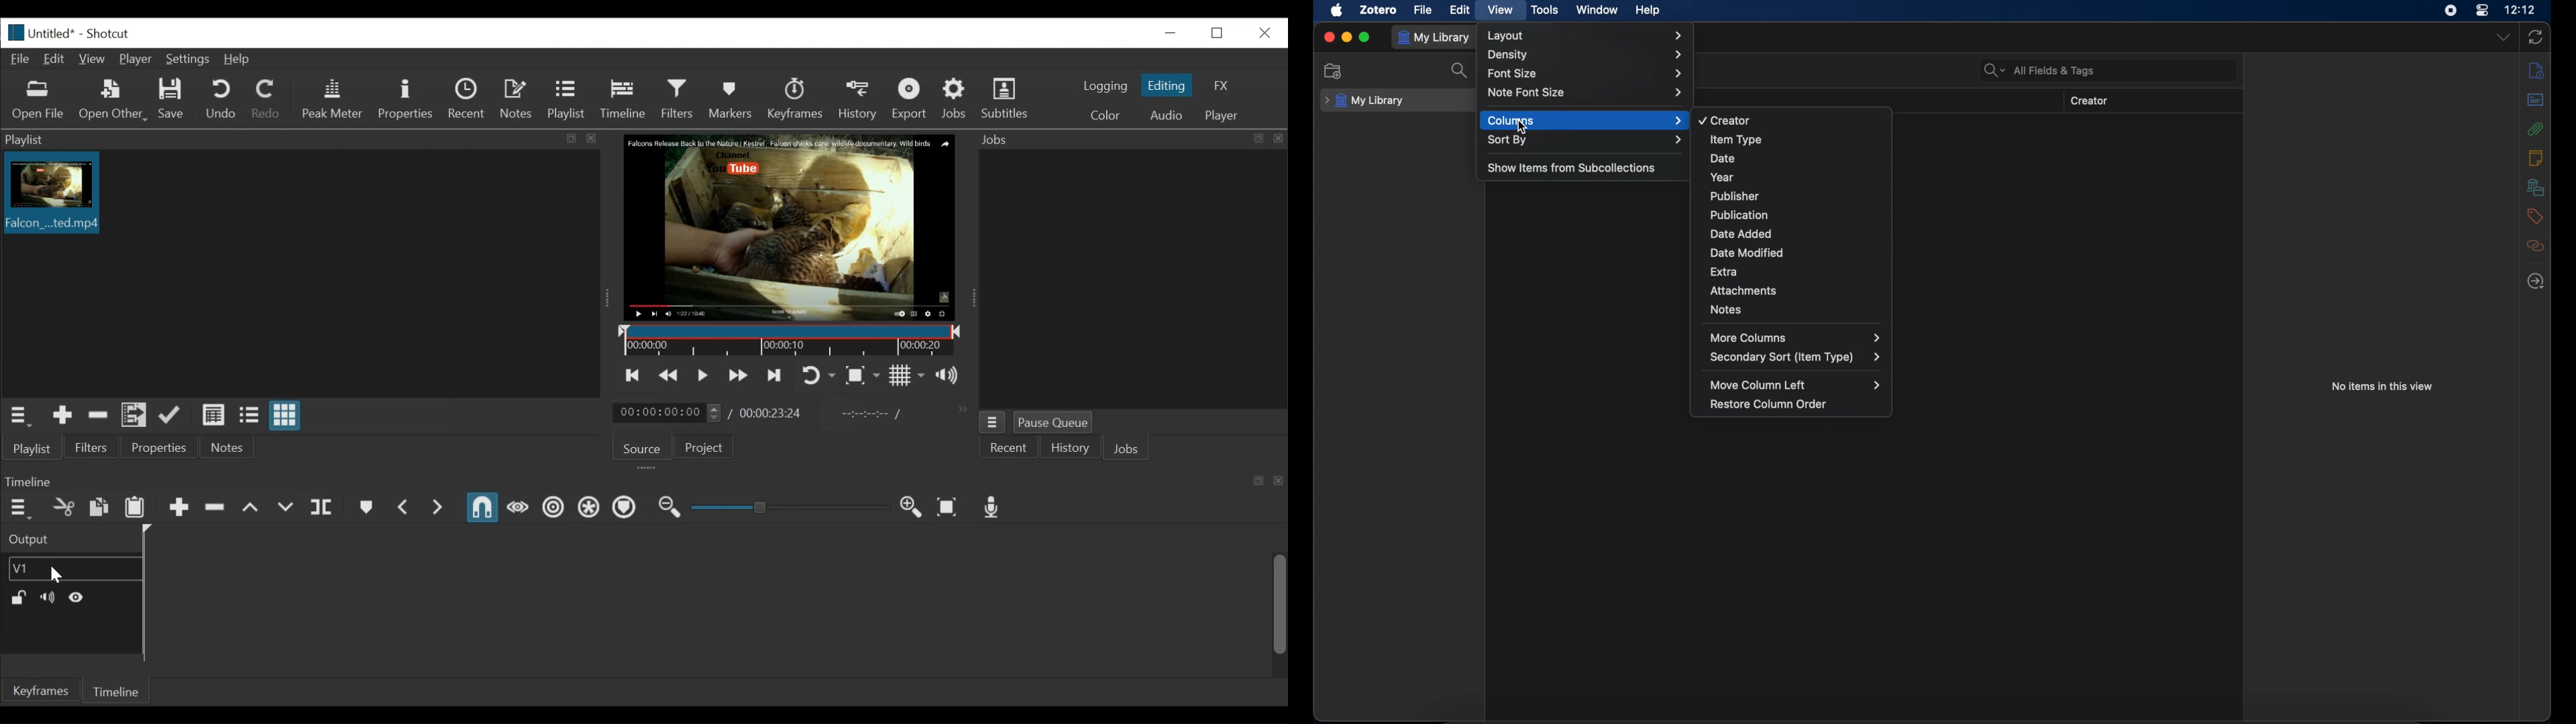 This screenshot has width=2576, height=728. What do you see at coordinates (286, 507) in the screenshot?
I see `Overwrite` at bounding box center [286, 507].